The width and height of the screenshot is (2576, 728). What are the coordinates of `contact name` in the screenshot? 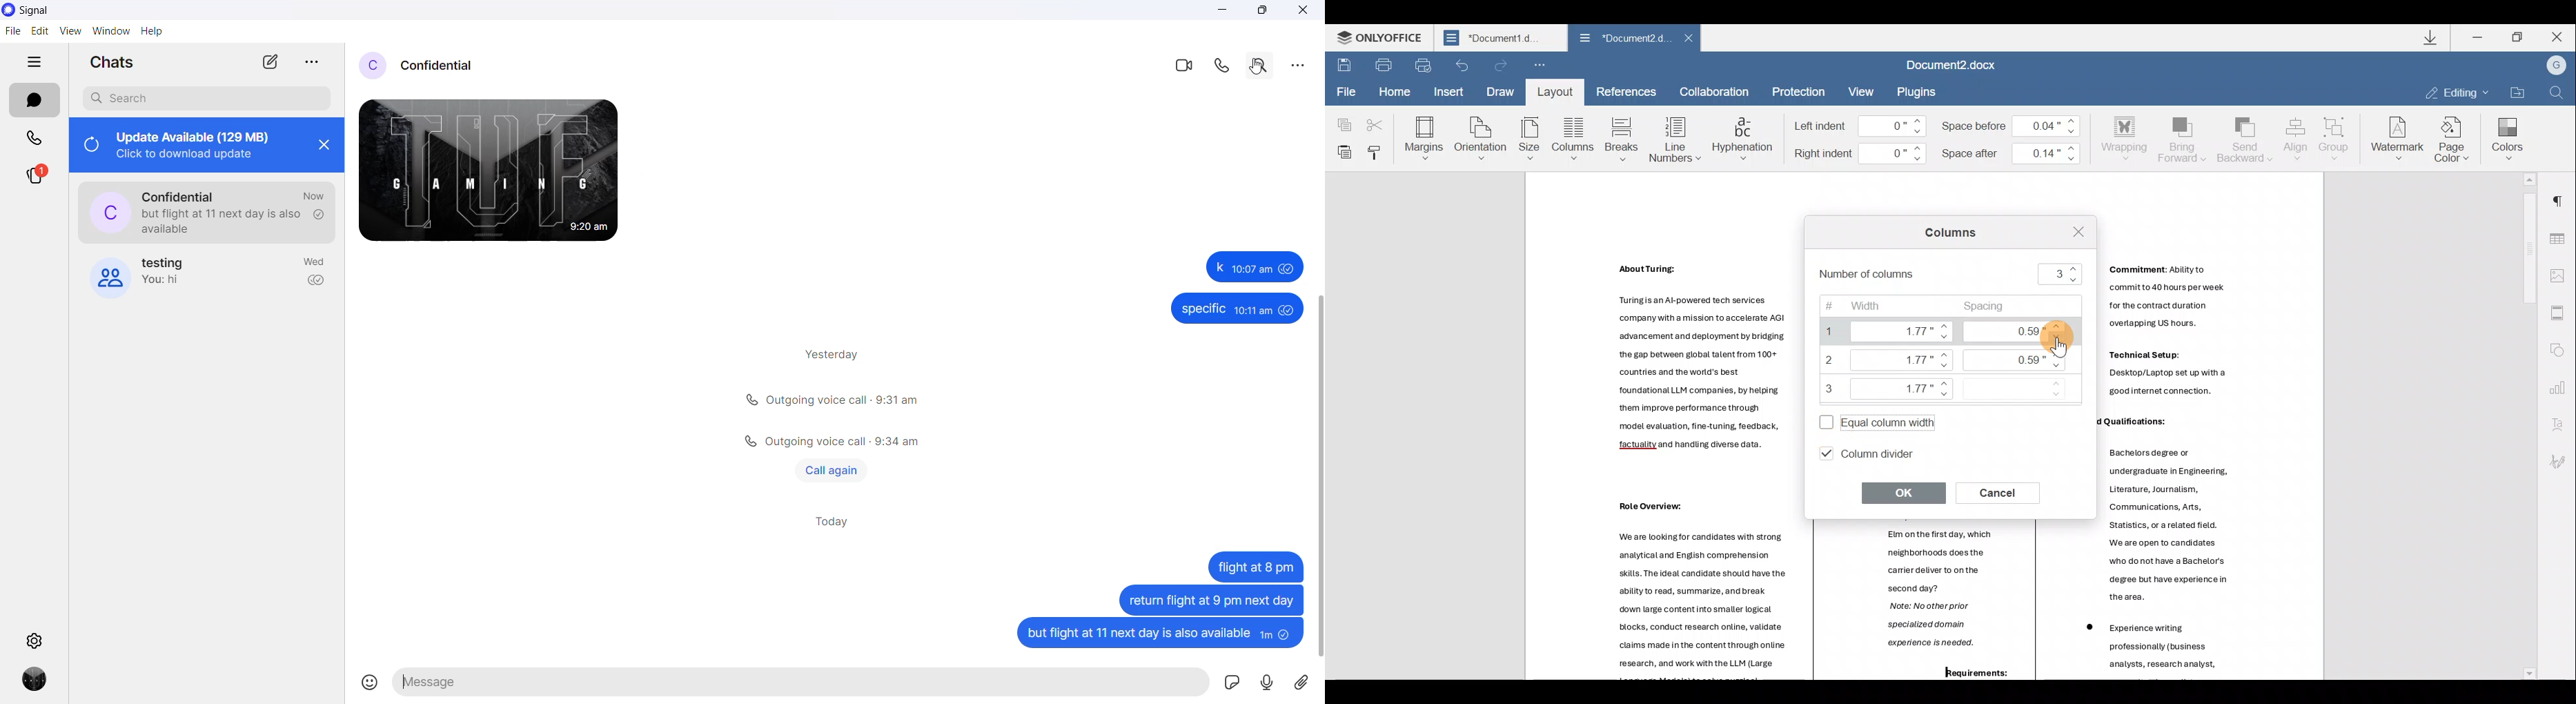 It's located at (183, 193).